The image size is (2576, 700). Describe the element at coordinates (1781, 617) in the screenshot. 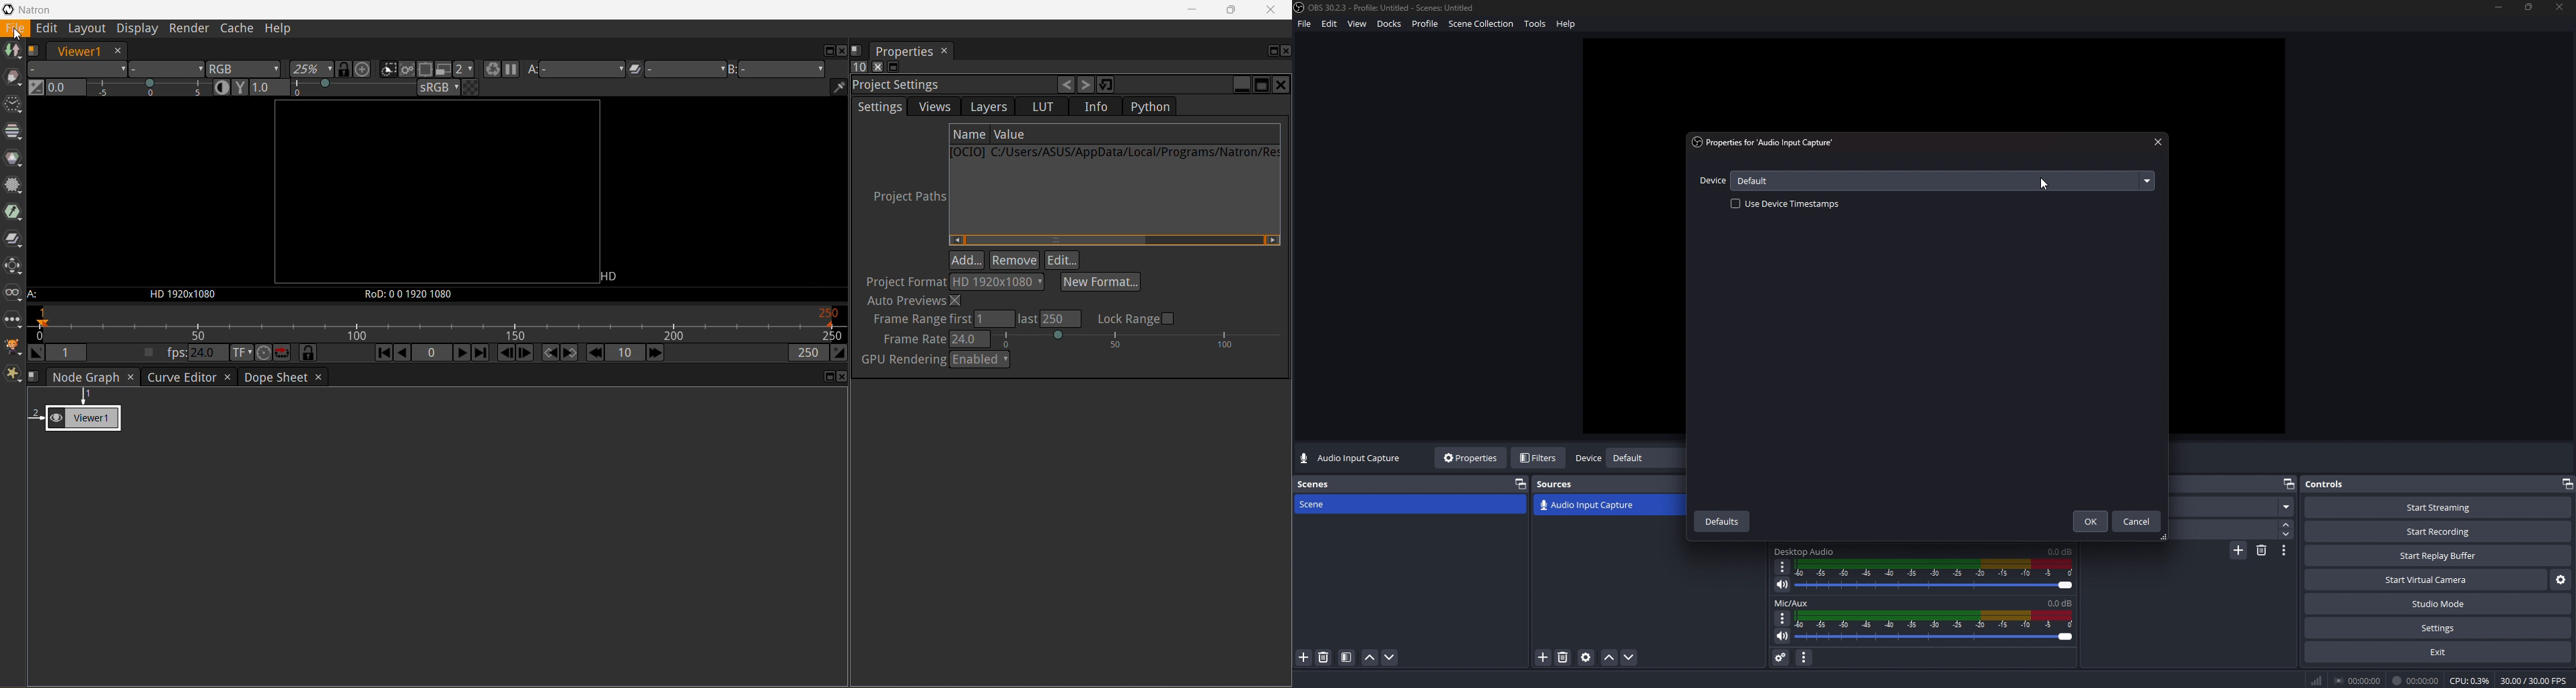

I see `options` at that location.